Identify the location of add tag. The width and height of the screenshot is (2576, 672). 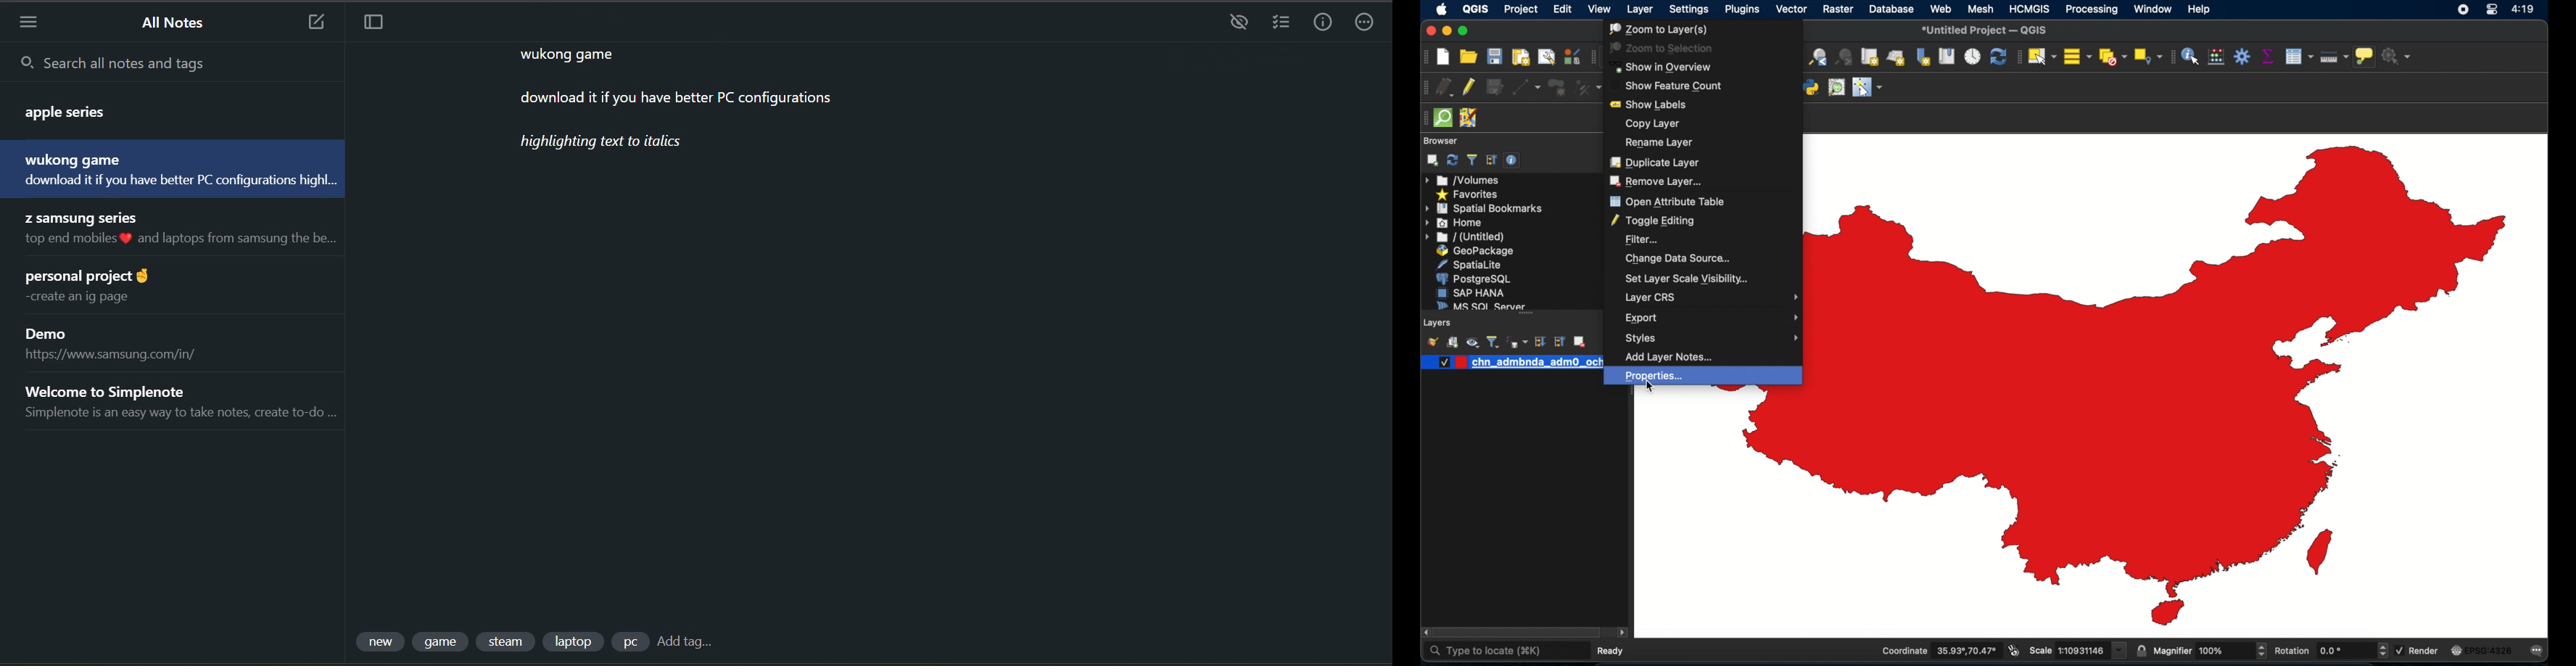
(684, 644).